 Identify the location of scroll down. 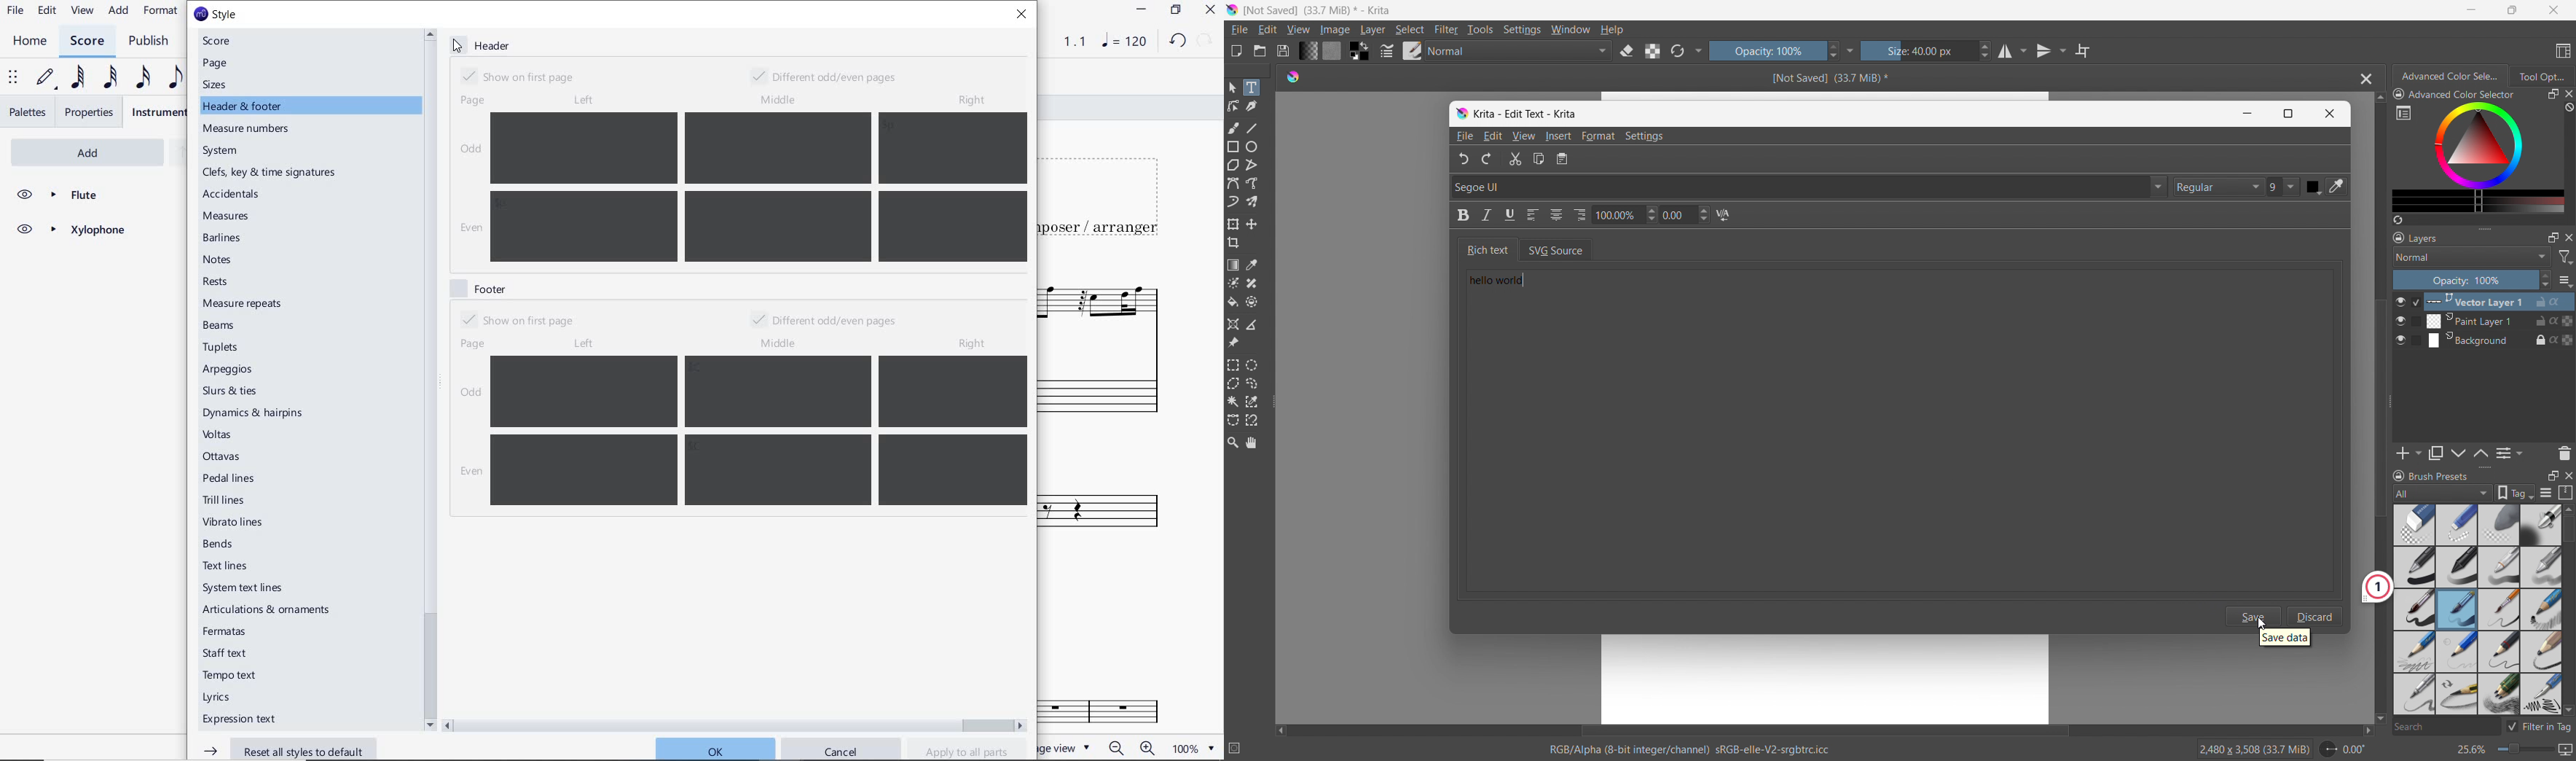
(2380, 719).